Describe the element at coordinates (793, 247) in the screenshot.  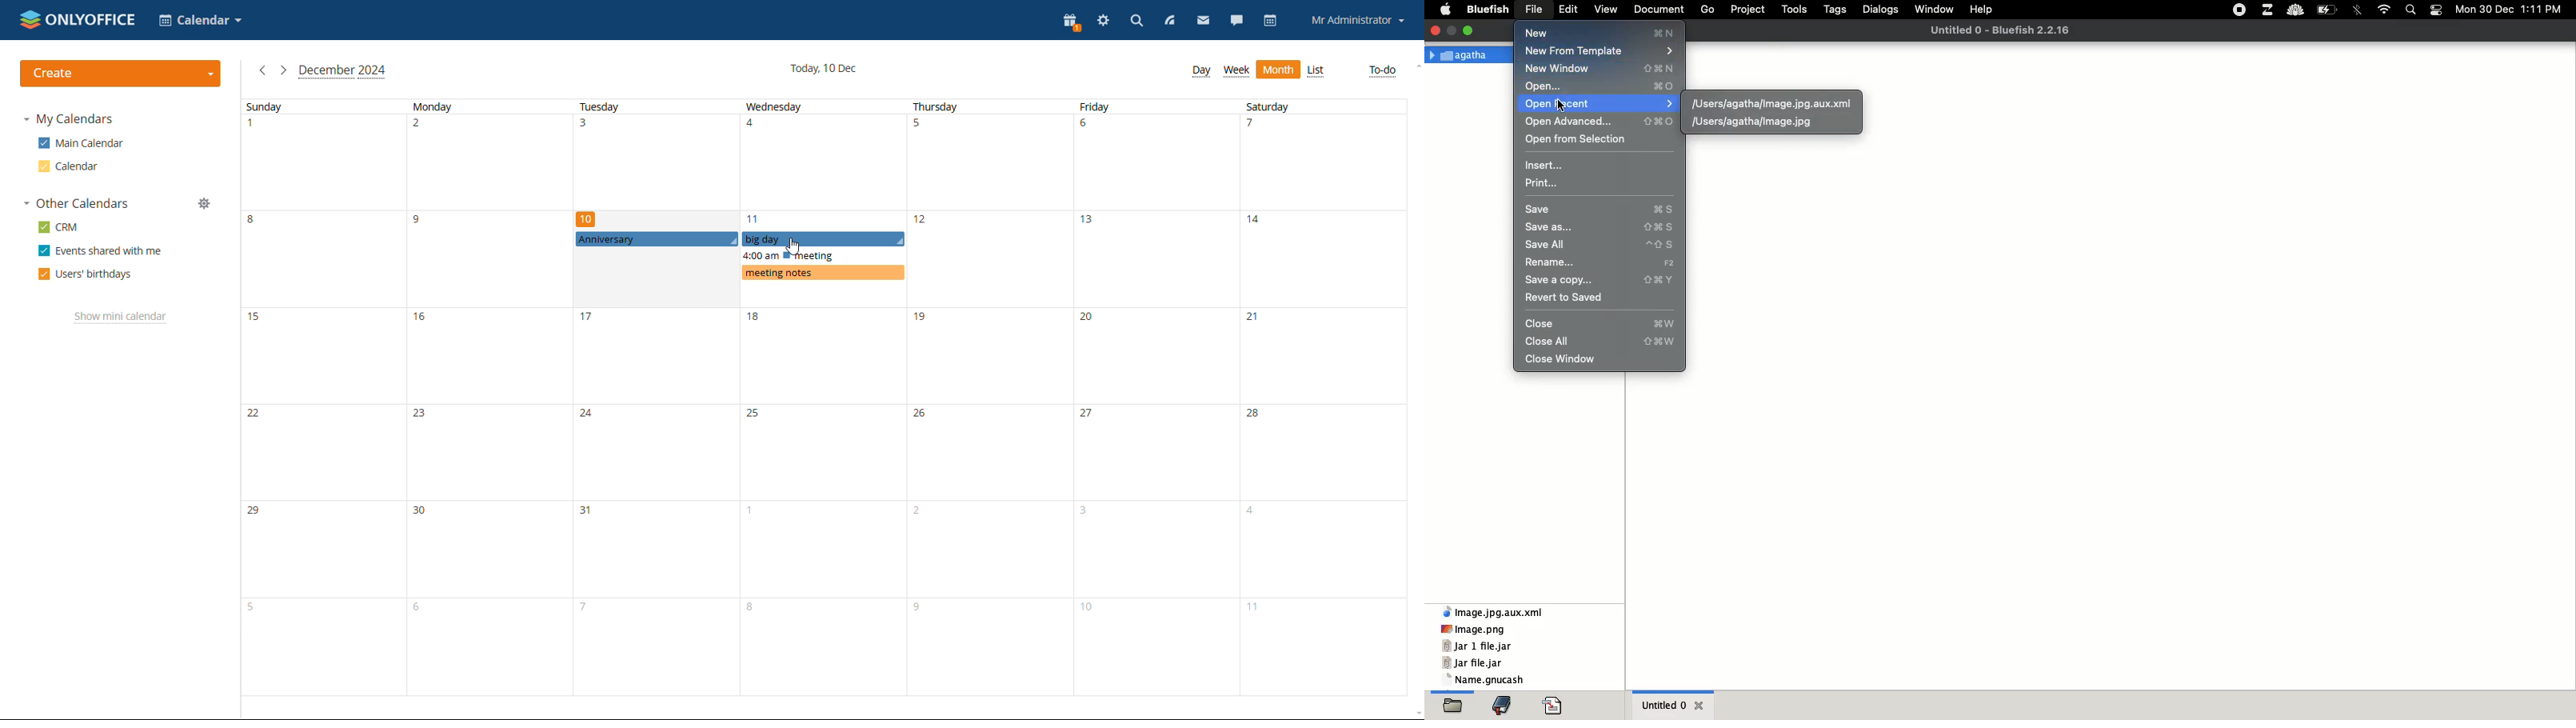
I see `cursor` at that location.